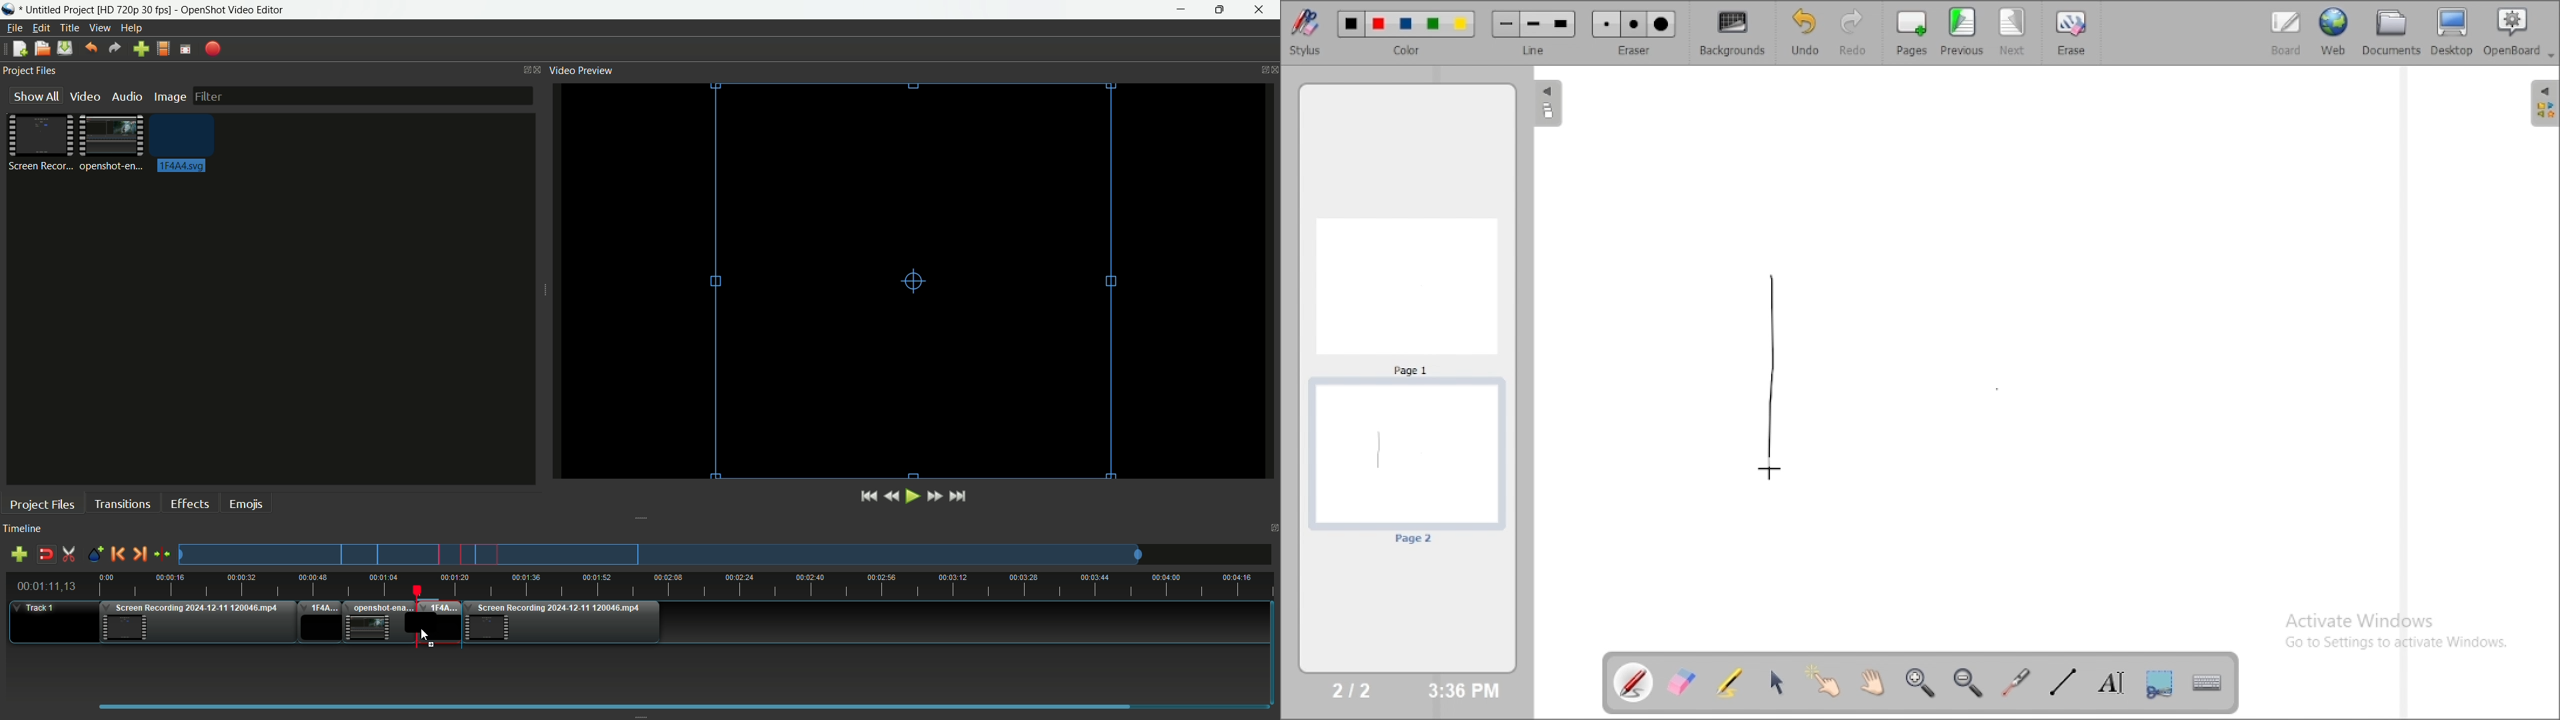 This screenshot has width=2576, height=728. What do you see at coordinates (133, 29) in the screenshot?
I see `help menu` at bounding box center [133, 29].